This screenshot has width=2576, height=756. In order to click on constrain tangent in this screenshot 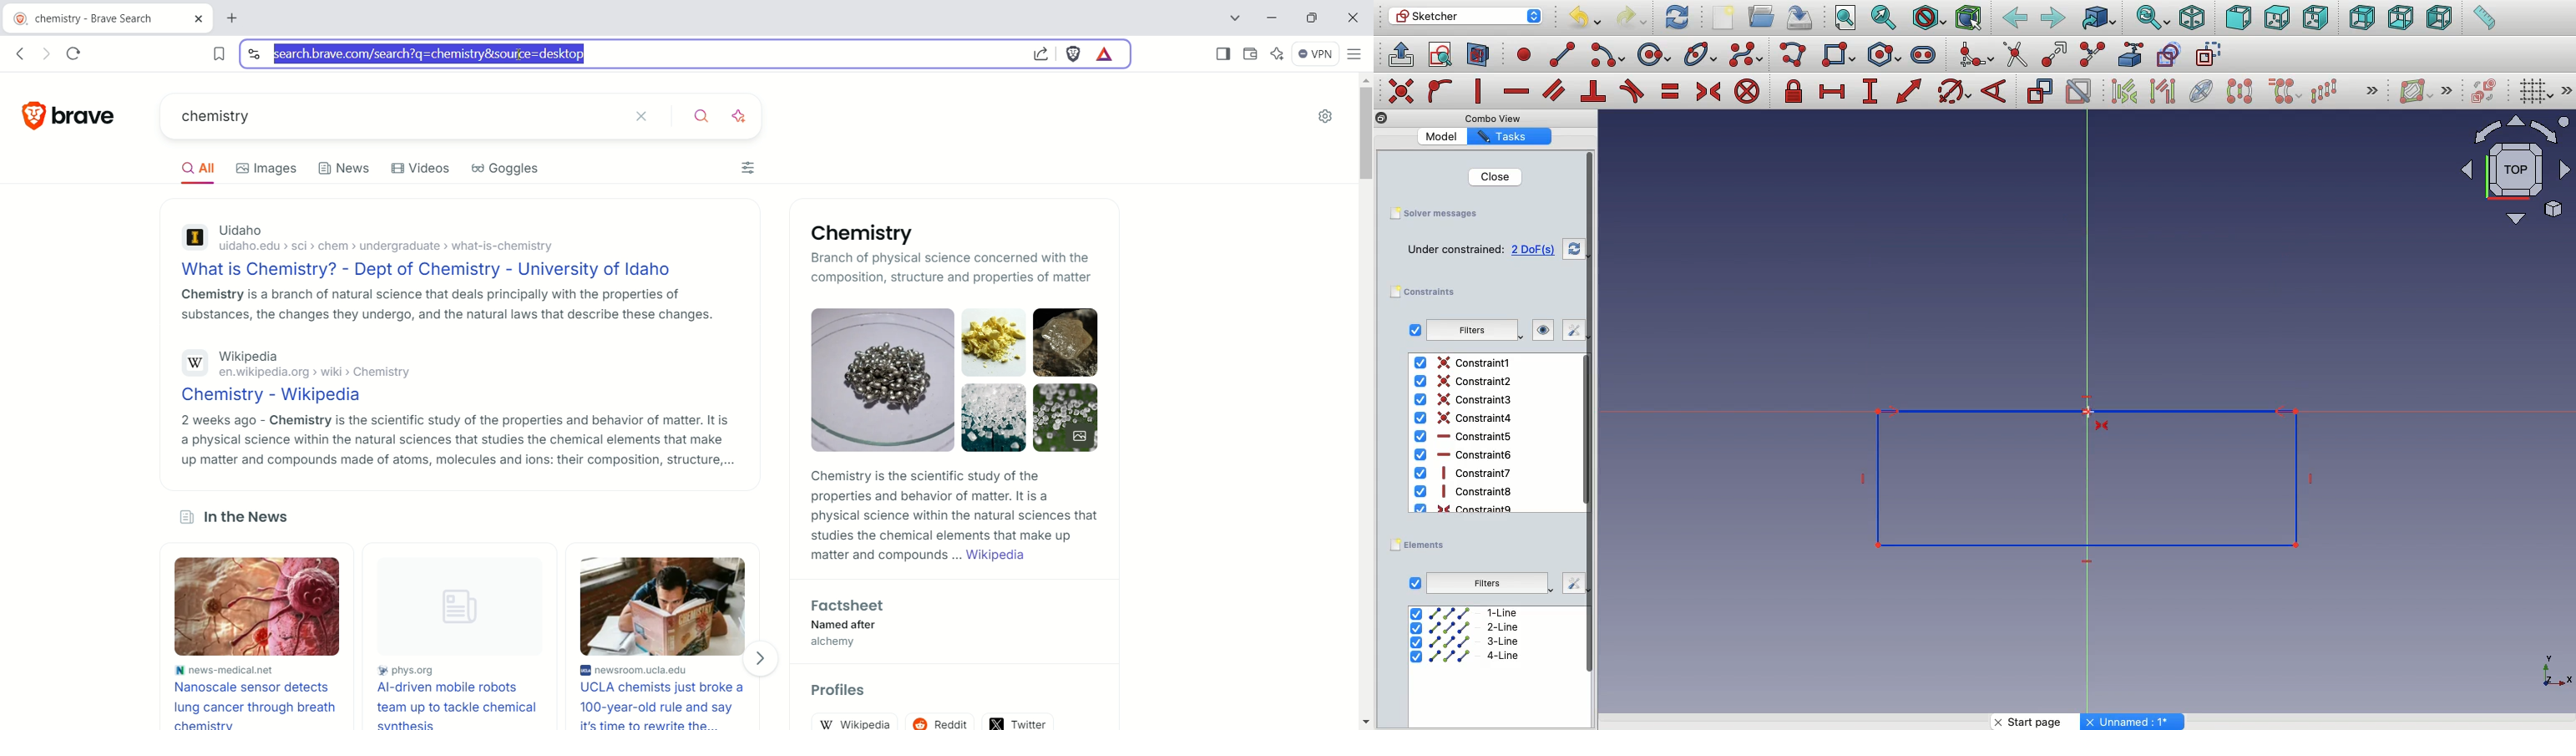, I will do `click(1632, 91)`.